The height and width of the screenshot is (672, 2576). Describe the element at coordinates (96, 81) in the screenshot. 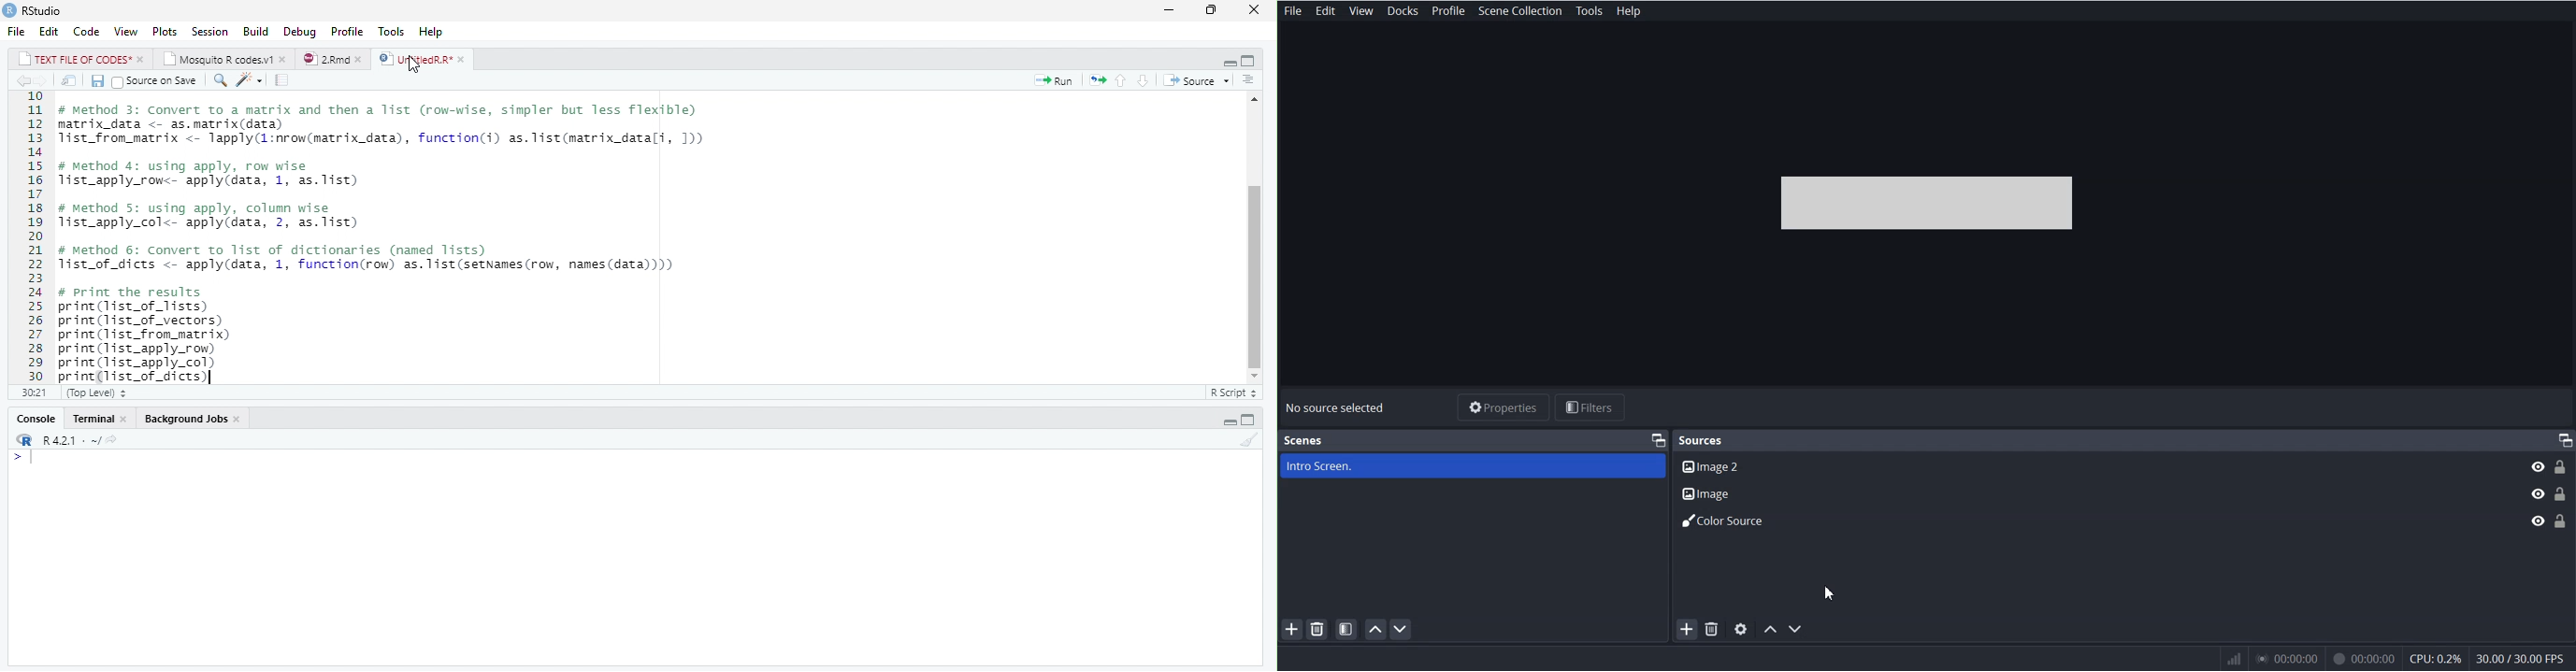

I see `Save` at that location.